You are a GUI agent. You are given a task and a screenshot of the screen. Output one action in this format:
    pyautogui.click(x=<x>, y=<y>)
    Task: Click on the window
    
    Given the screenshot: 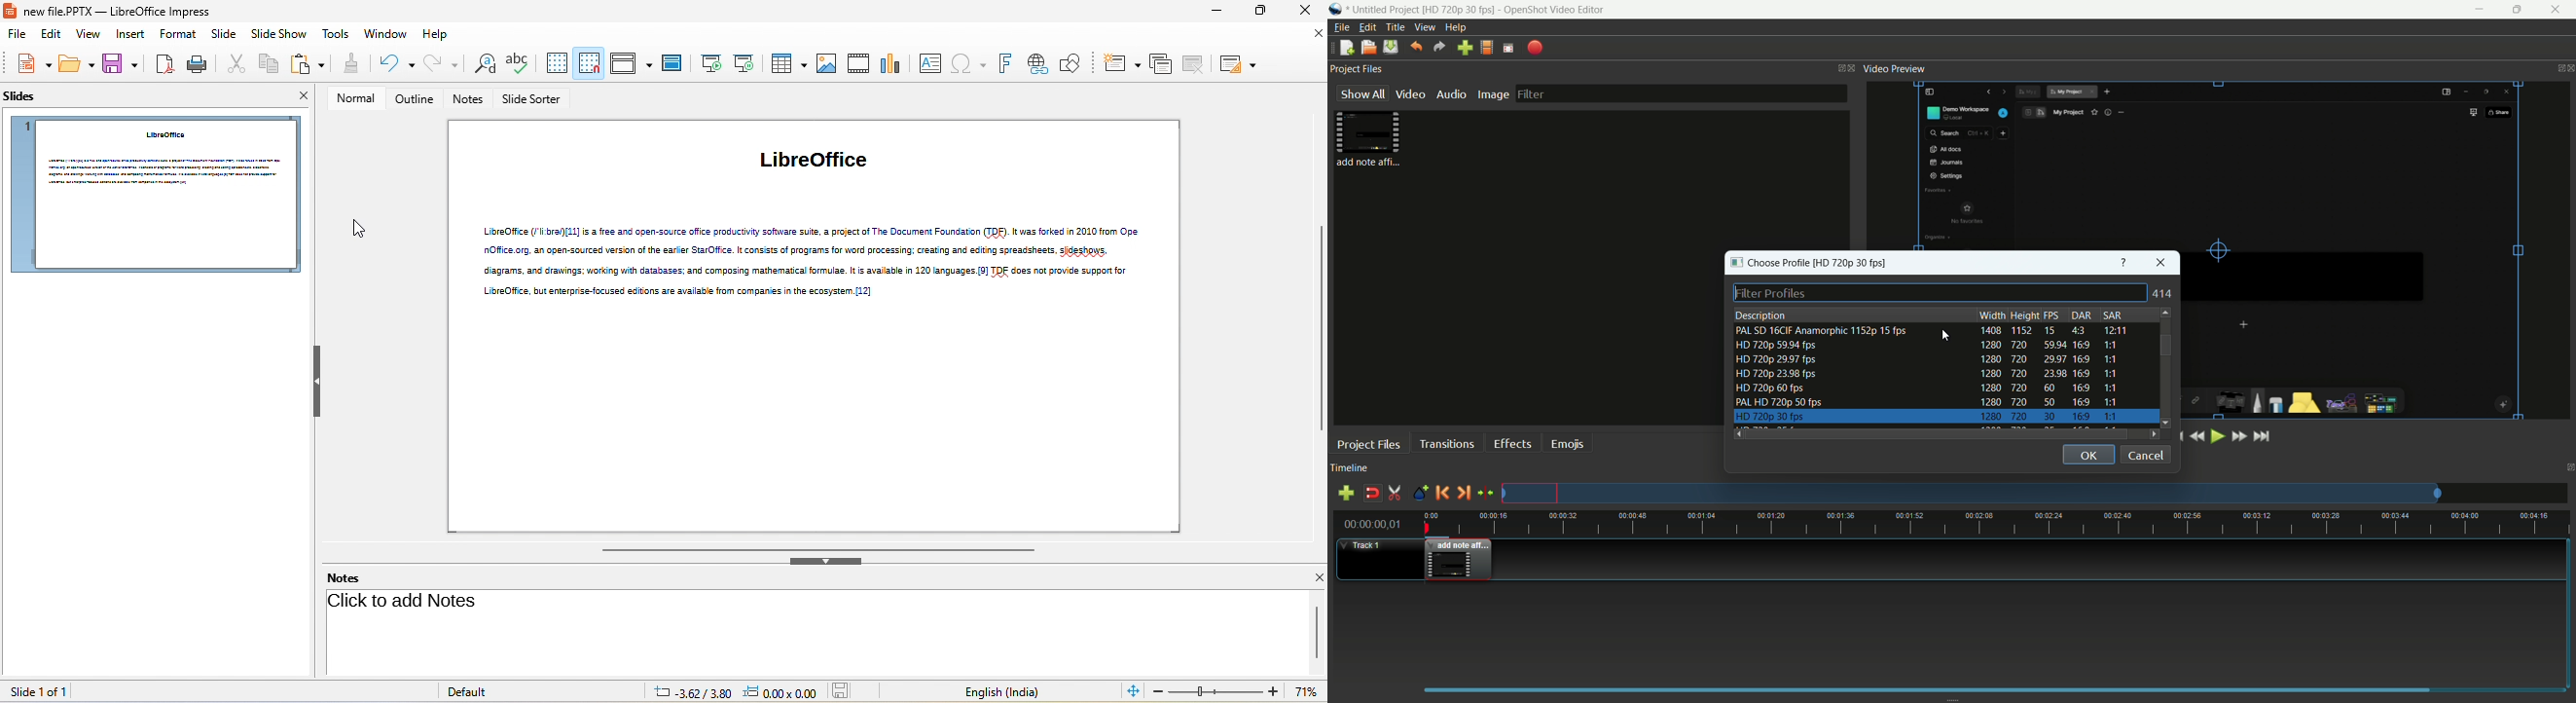 What is the action you would take?
    pyautogui.click(x=384, y=34)
    